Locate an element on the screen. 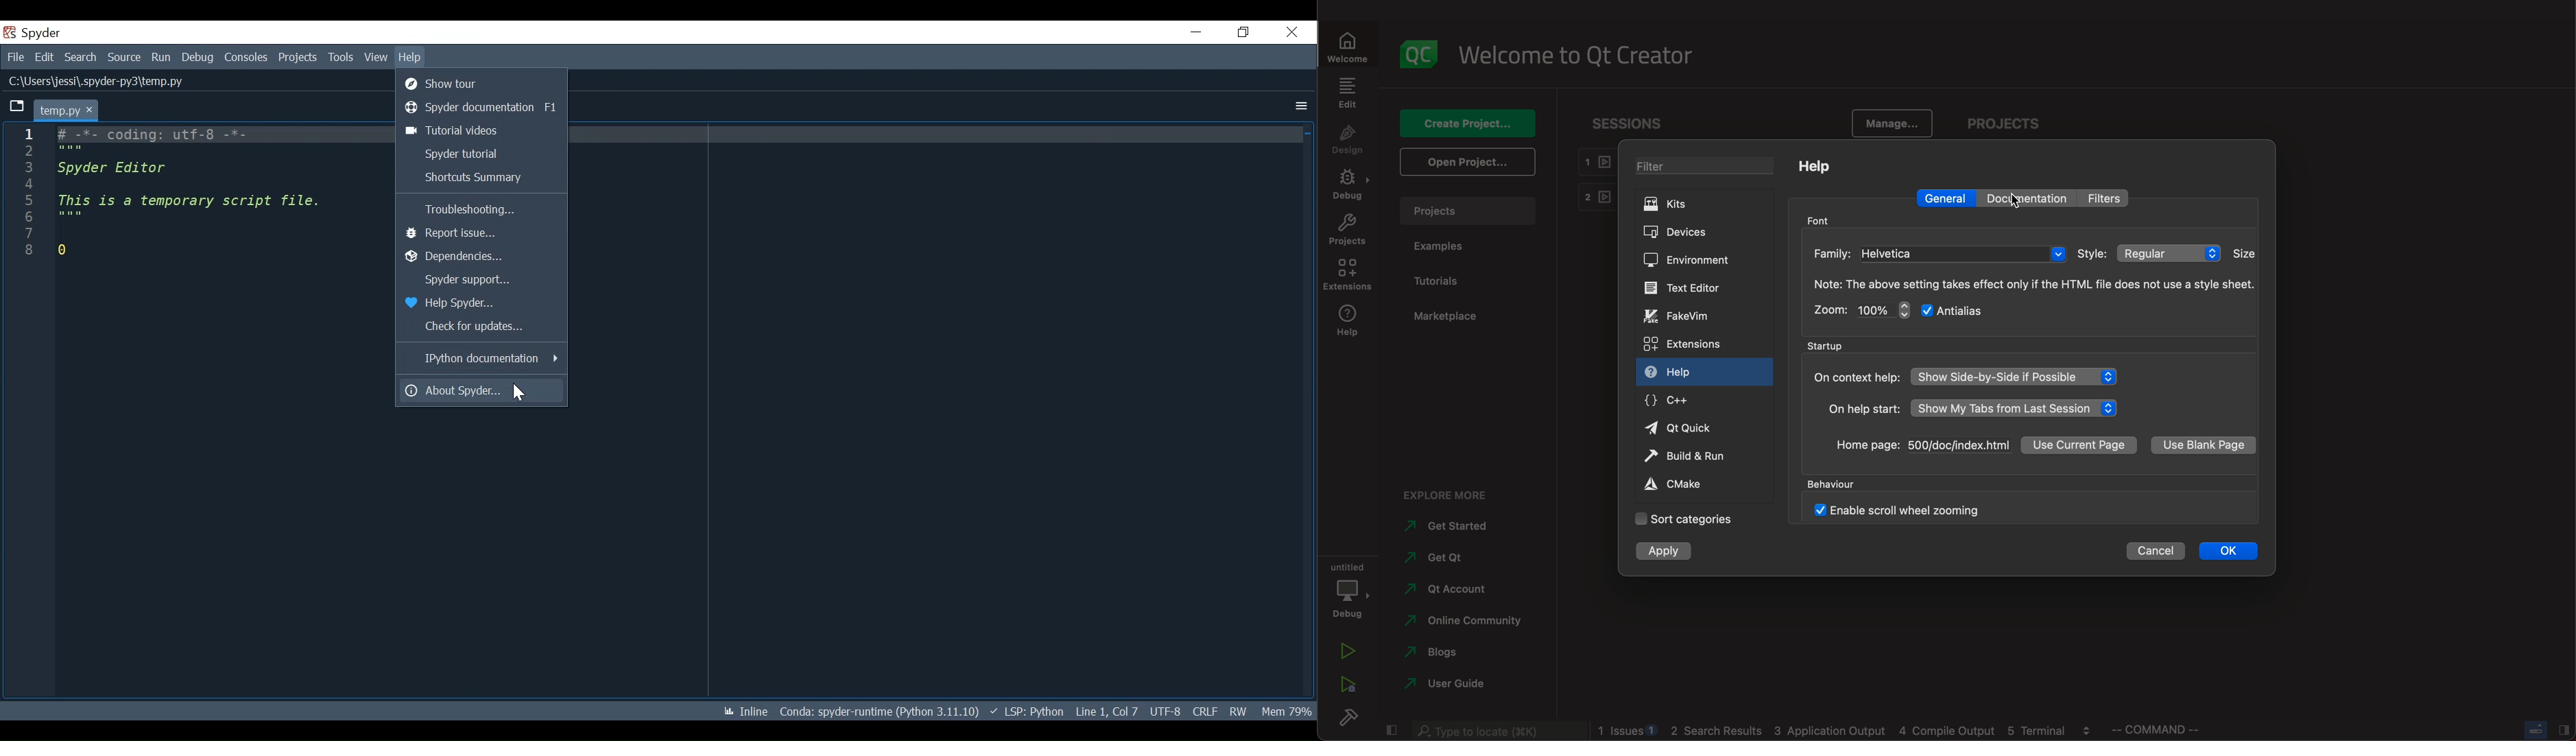  Tools is located at coordinates (342, 58).